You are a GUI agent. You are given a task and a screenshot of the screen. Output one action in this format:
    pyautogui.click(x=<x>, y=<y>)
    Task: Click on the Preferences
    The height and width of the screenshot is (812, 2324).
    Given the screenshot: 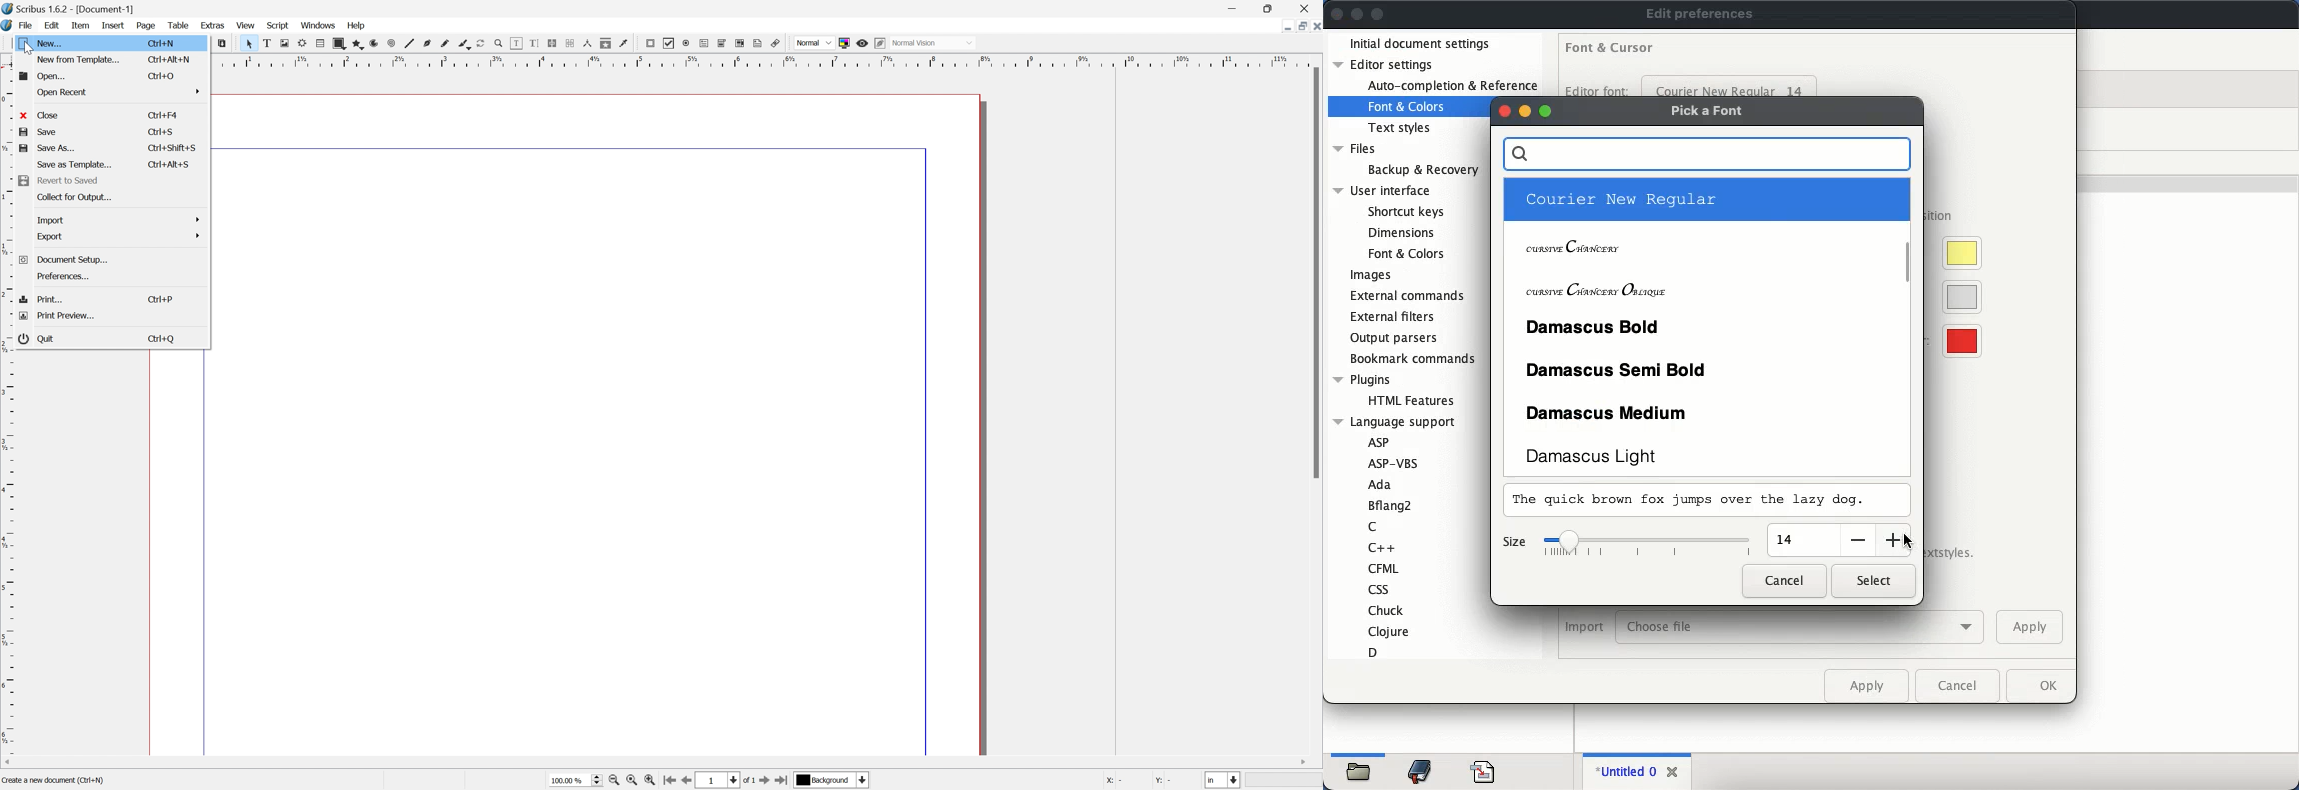 What is the action you would take?
    pyautogui.click(x=64, y=277)
    